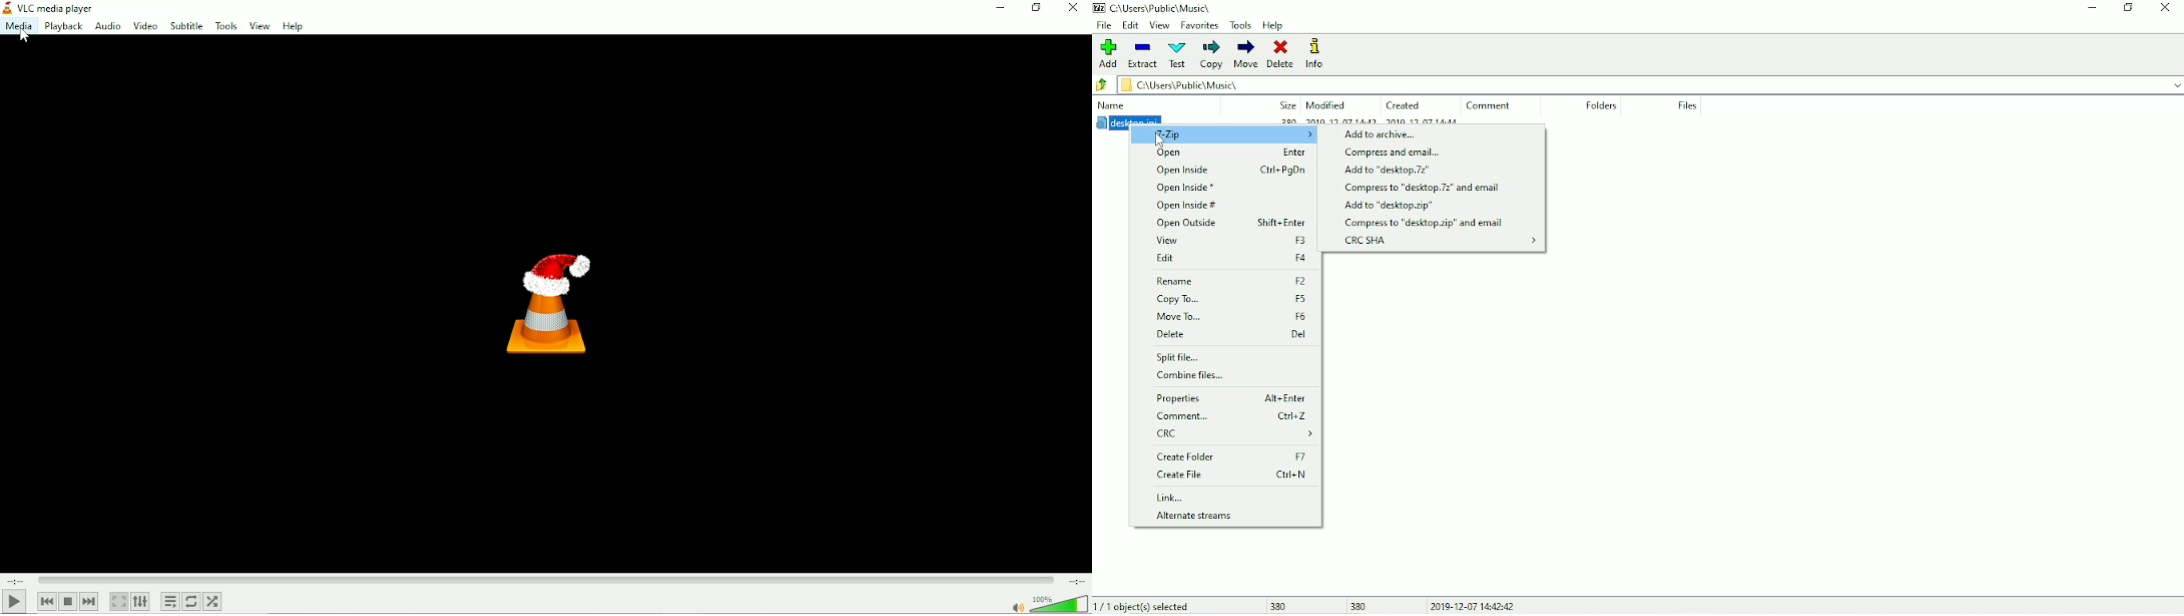 Image resolution: width=2184 pixels, height=616 pixels. I want to click on Tools, so click(227, 26).